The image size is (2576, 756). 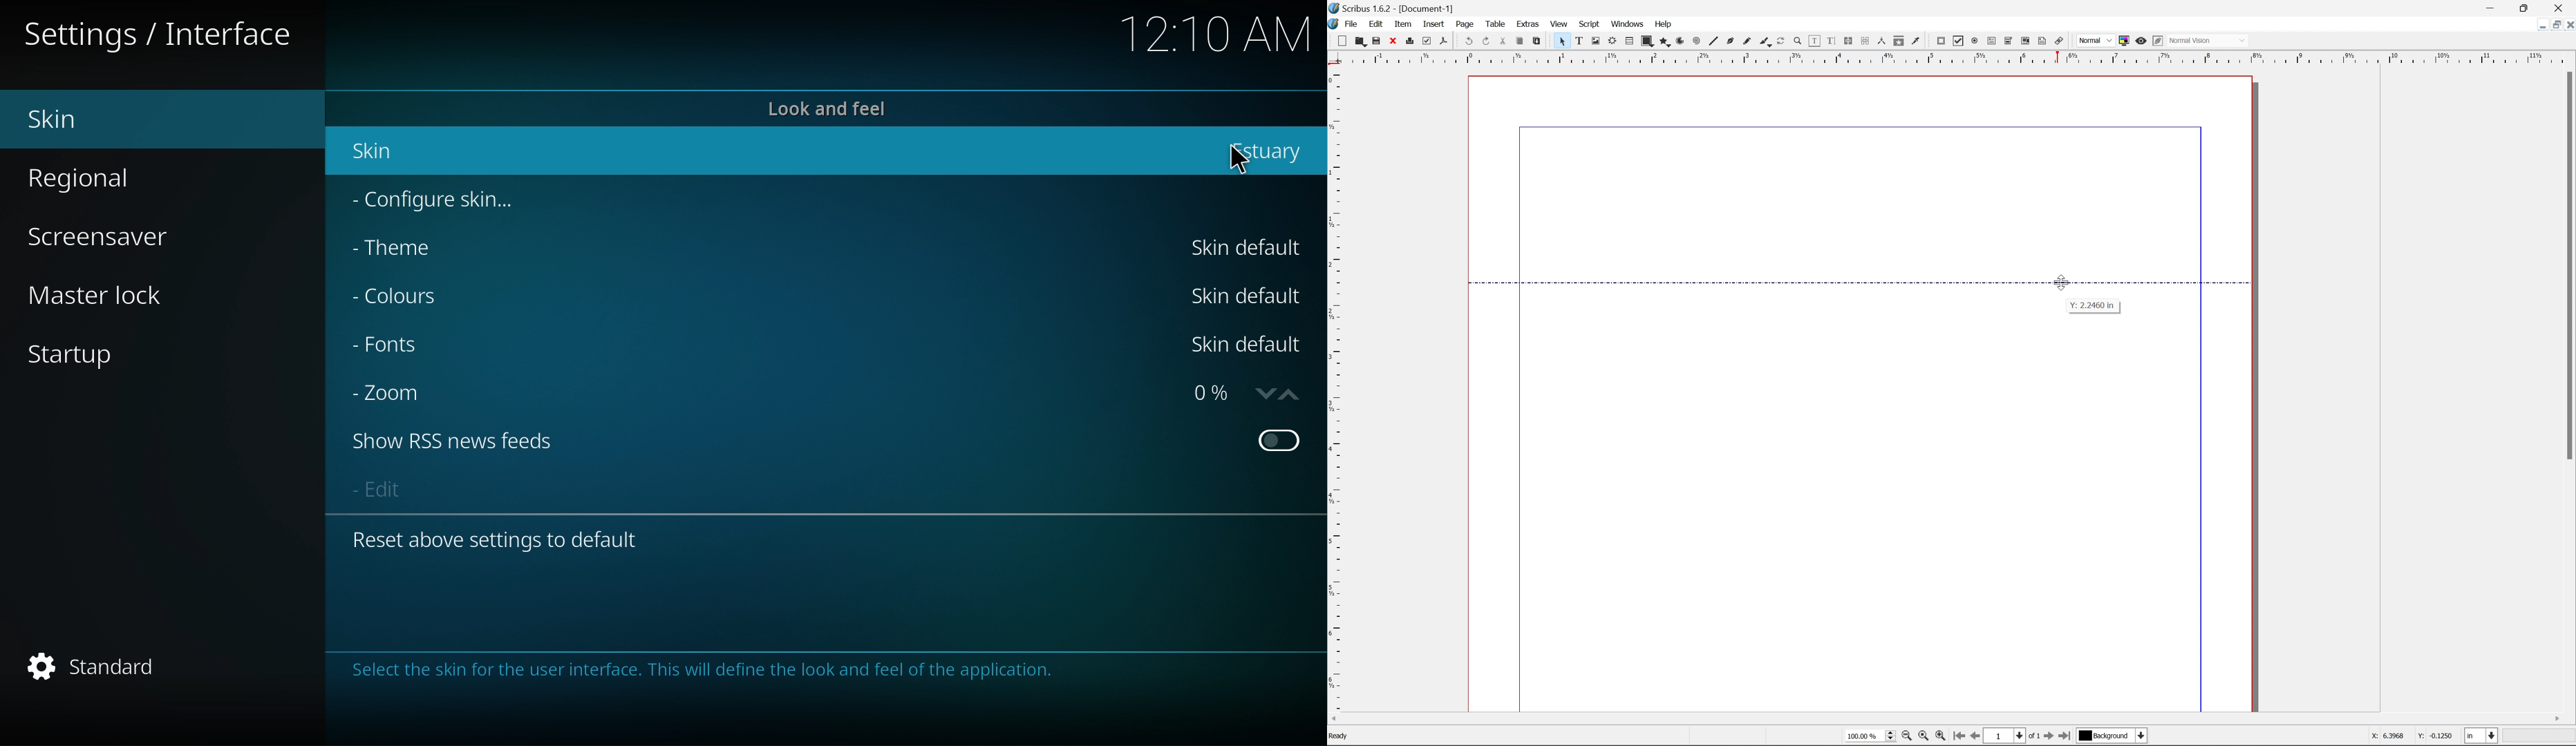 What do you see at coordinates (383, 147) in the screenshot?
I see `skin` at bounding box center [383, 147].